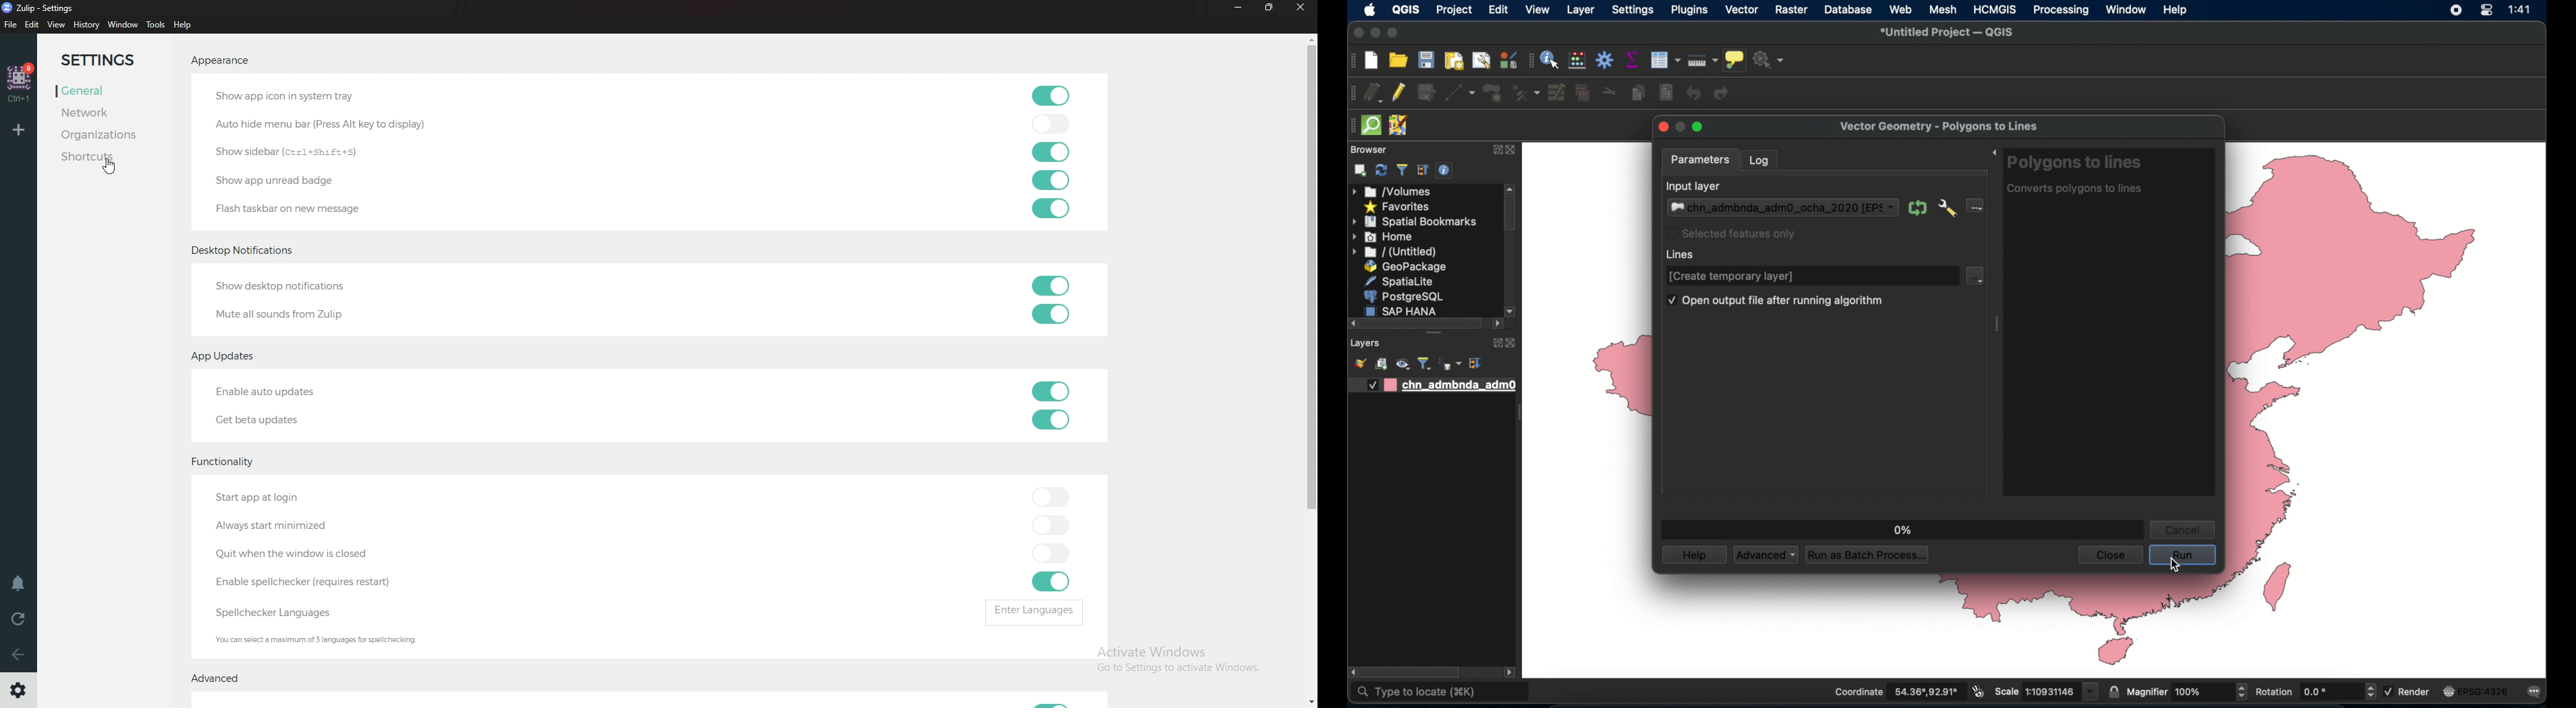 The width and height of the screenshot is (2576, 728). Describe the element at coordinates (1035, 610) in the screenshot. I see `Enter languages` at that location.